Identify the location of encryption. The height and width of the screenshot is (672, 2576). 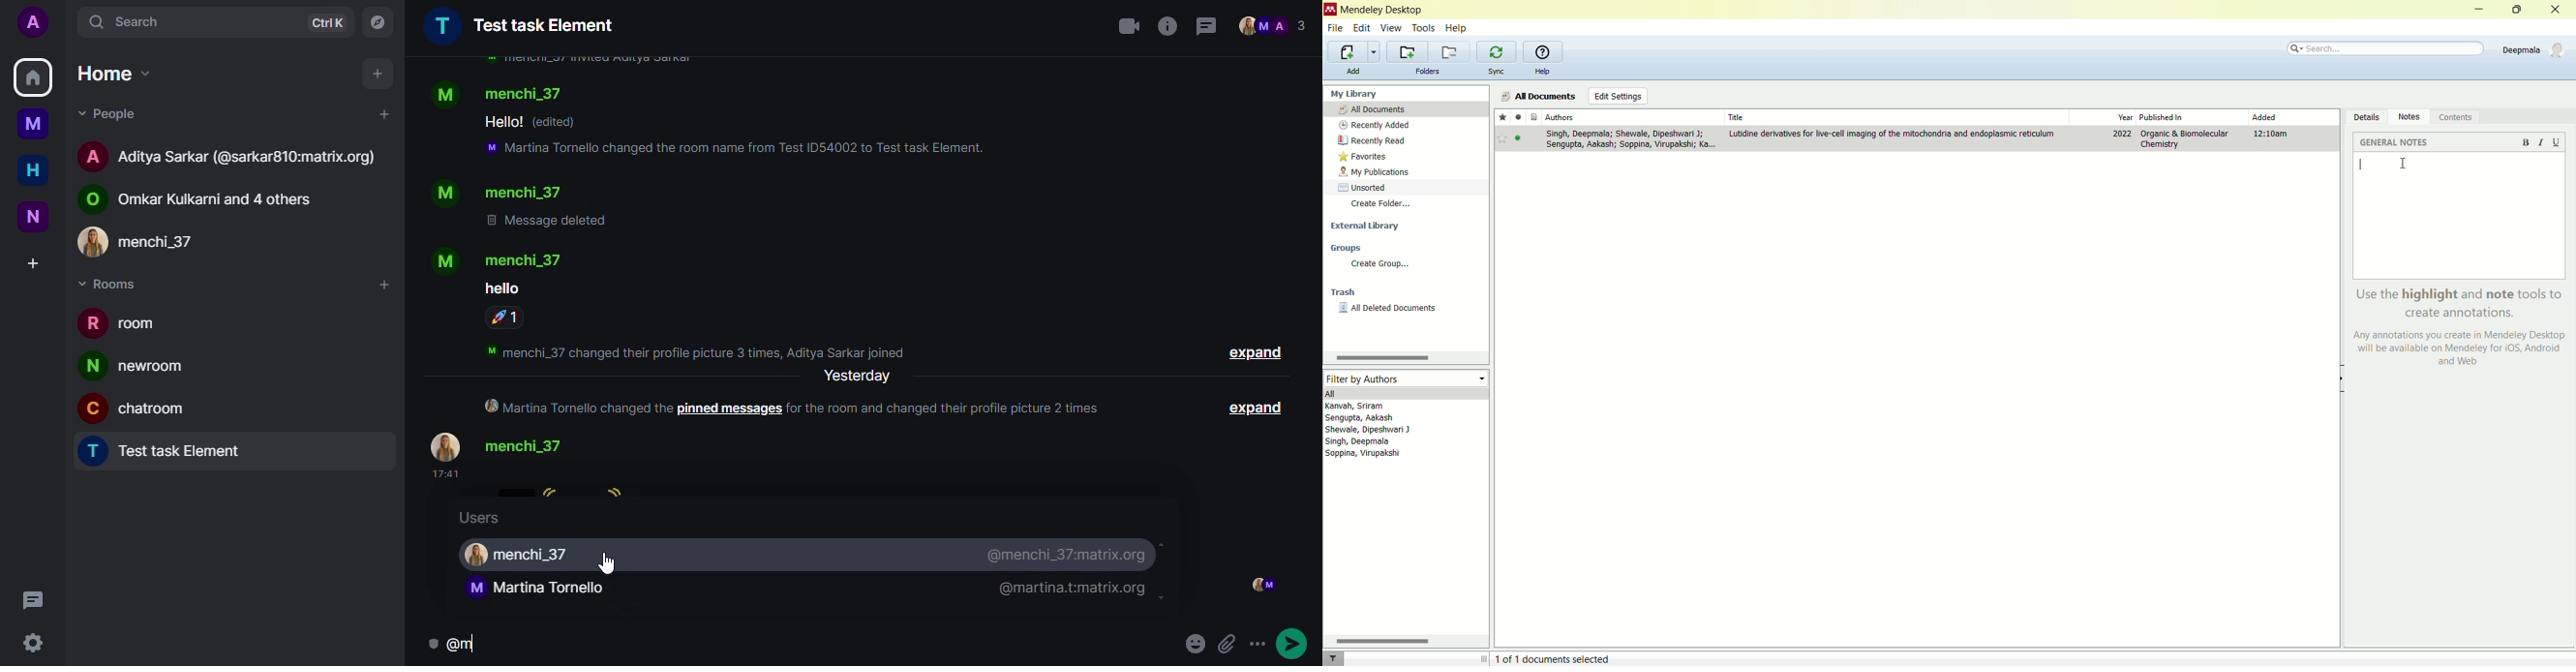
(479, 643).